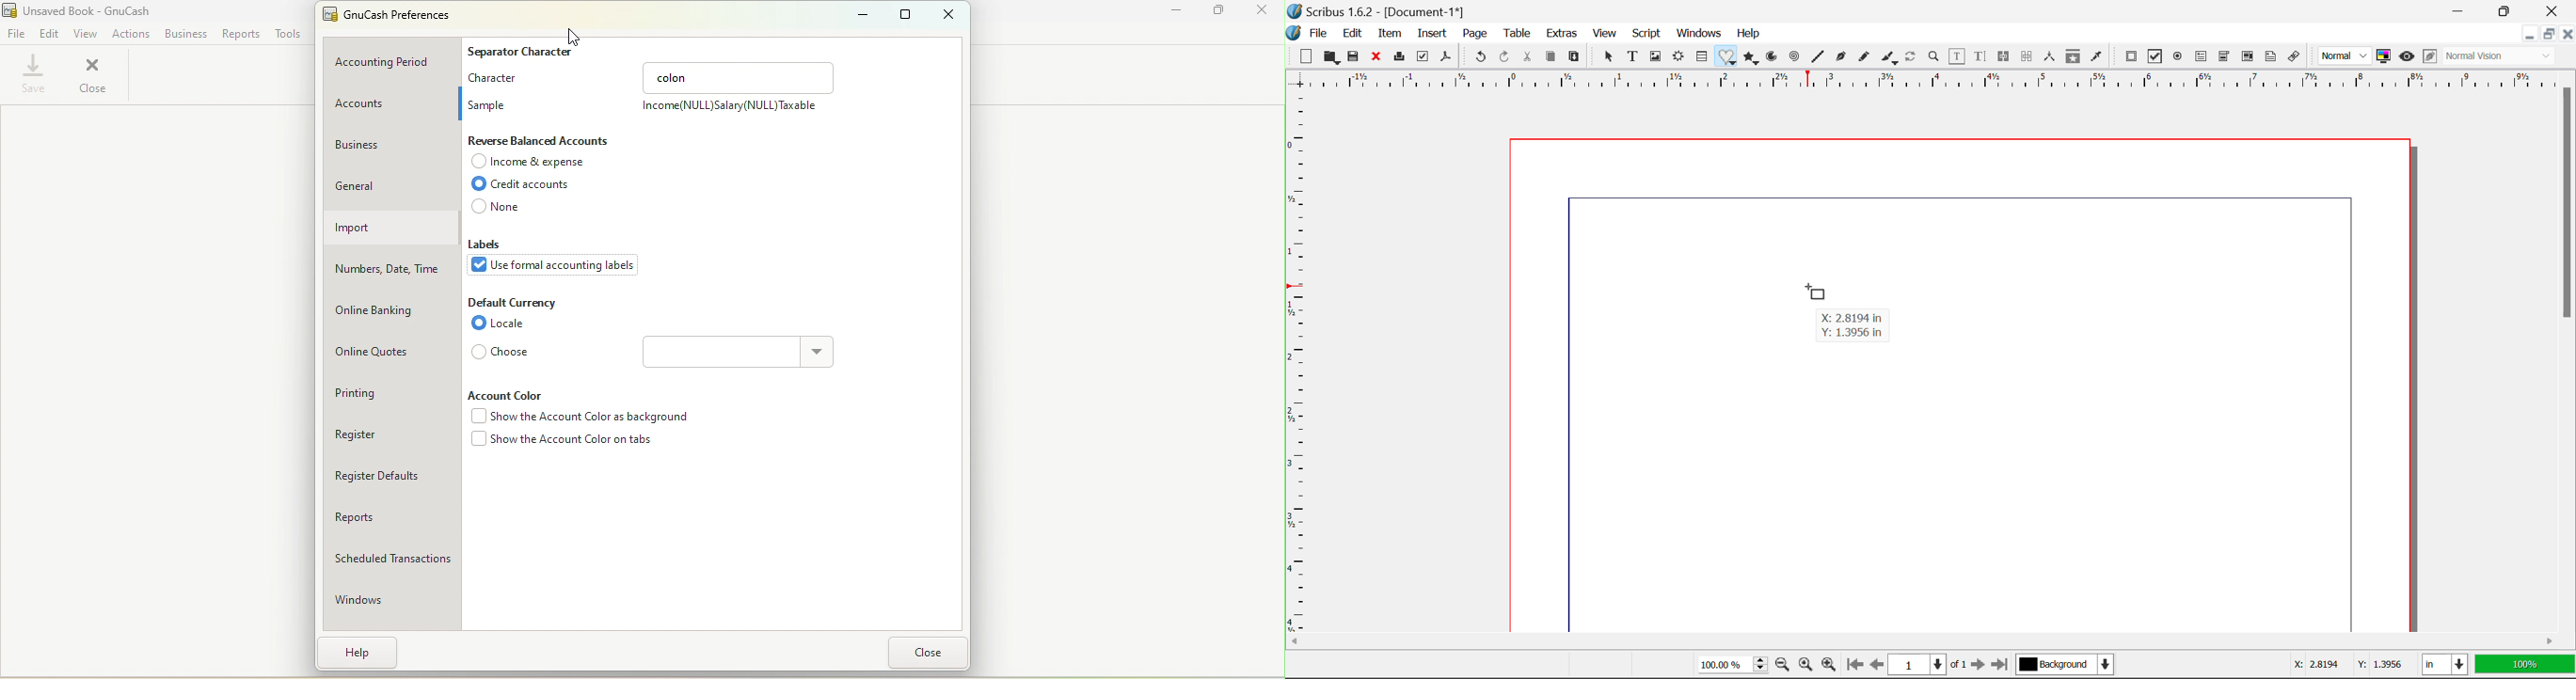 Image resolution: width=2576 pixels, height=700 pixels. What do you see at coordinates (49, 32) in the screenshot?
I see `Edit` at bounding box center [49, 32].